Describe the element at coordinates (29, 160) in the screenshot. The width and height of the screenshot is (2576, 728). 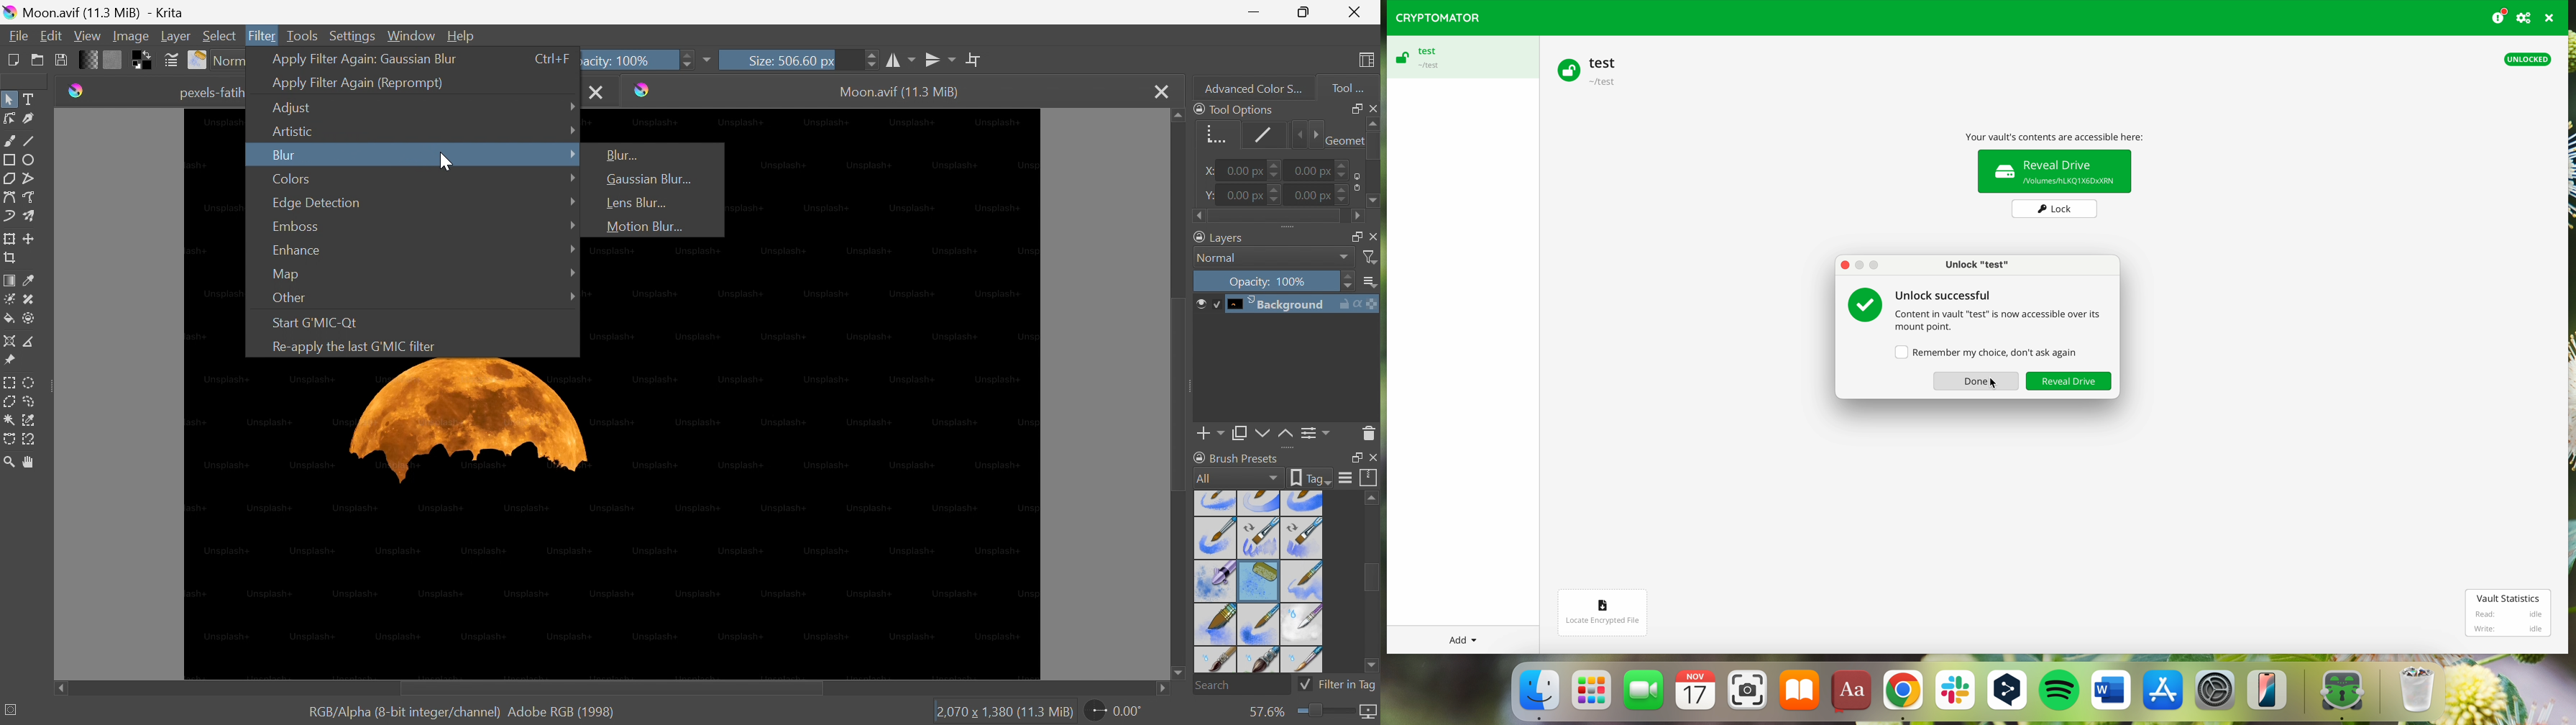
I see `Ellipse tool` at that location.